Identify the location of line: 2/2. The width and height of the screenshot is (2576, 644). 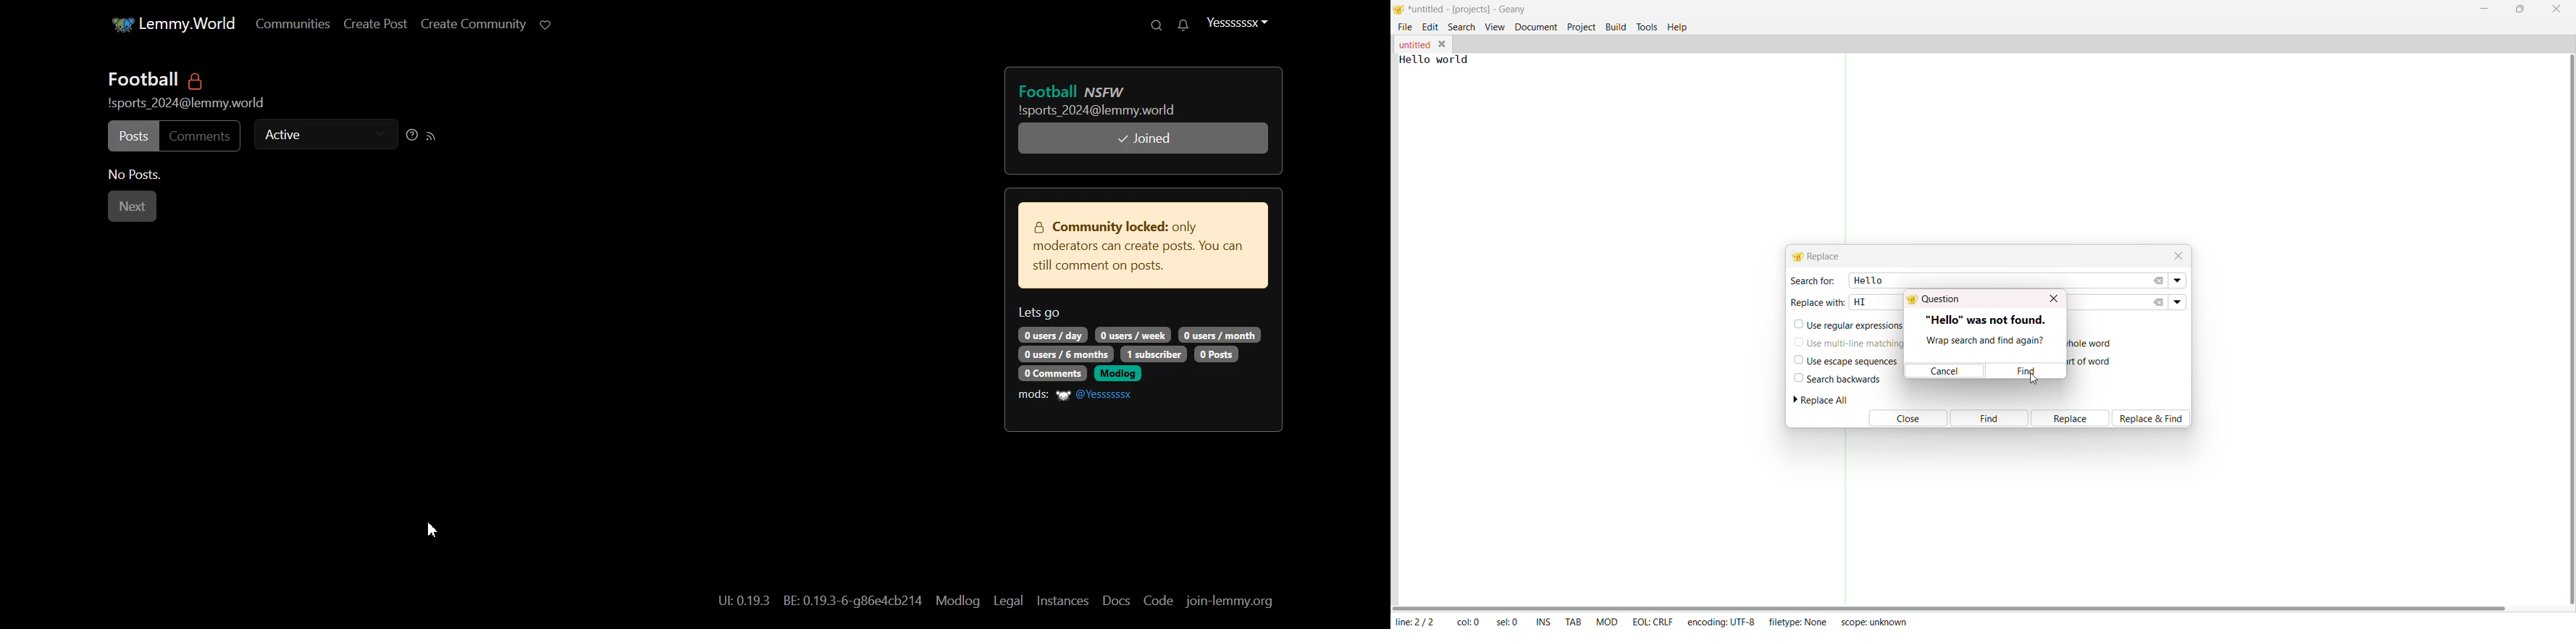
(1414, 622).